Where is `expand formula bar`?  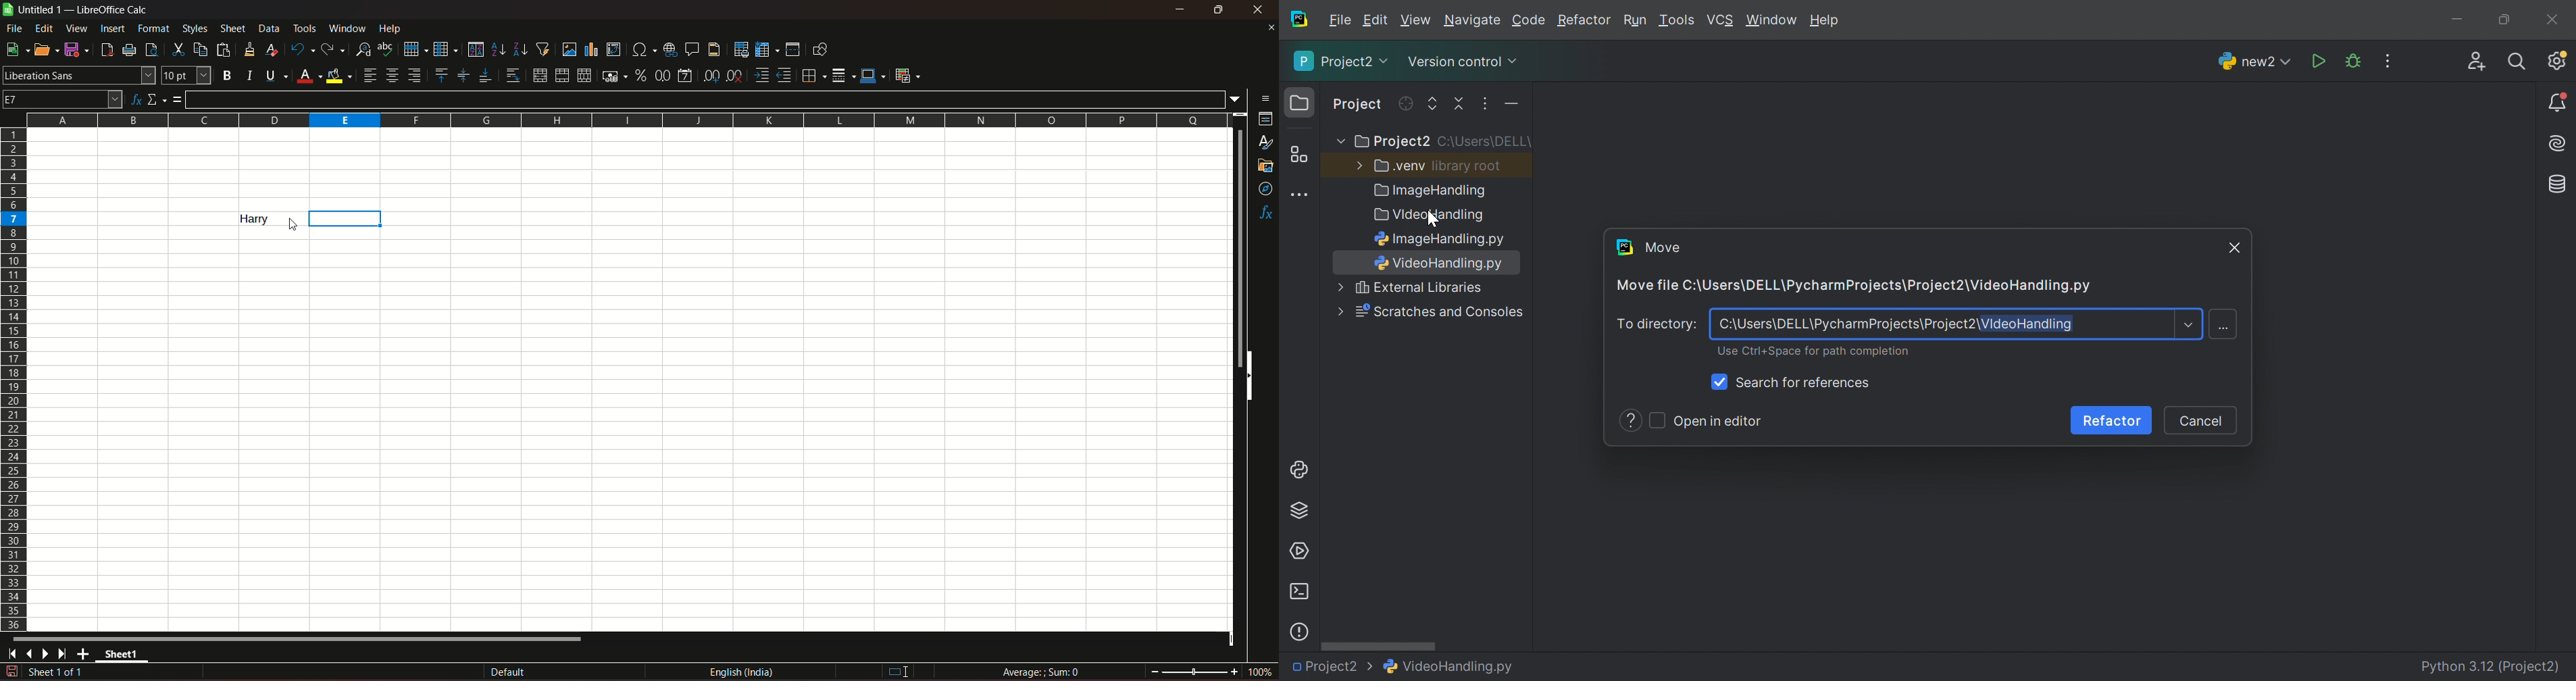 expand formula bar is located at coordinates (1239, 98).